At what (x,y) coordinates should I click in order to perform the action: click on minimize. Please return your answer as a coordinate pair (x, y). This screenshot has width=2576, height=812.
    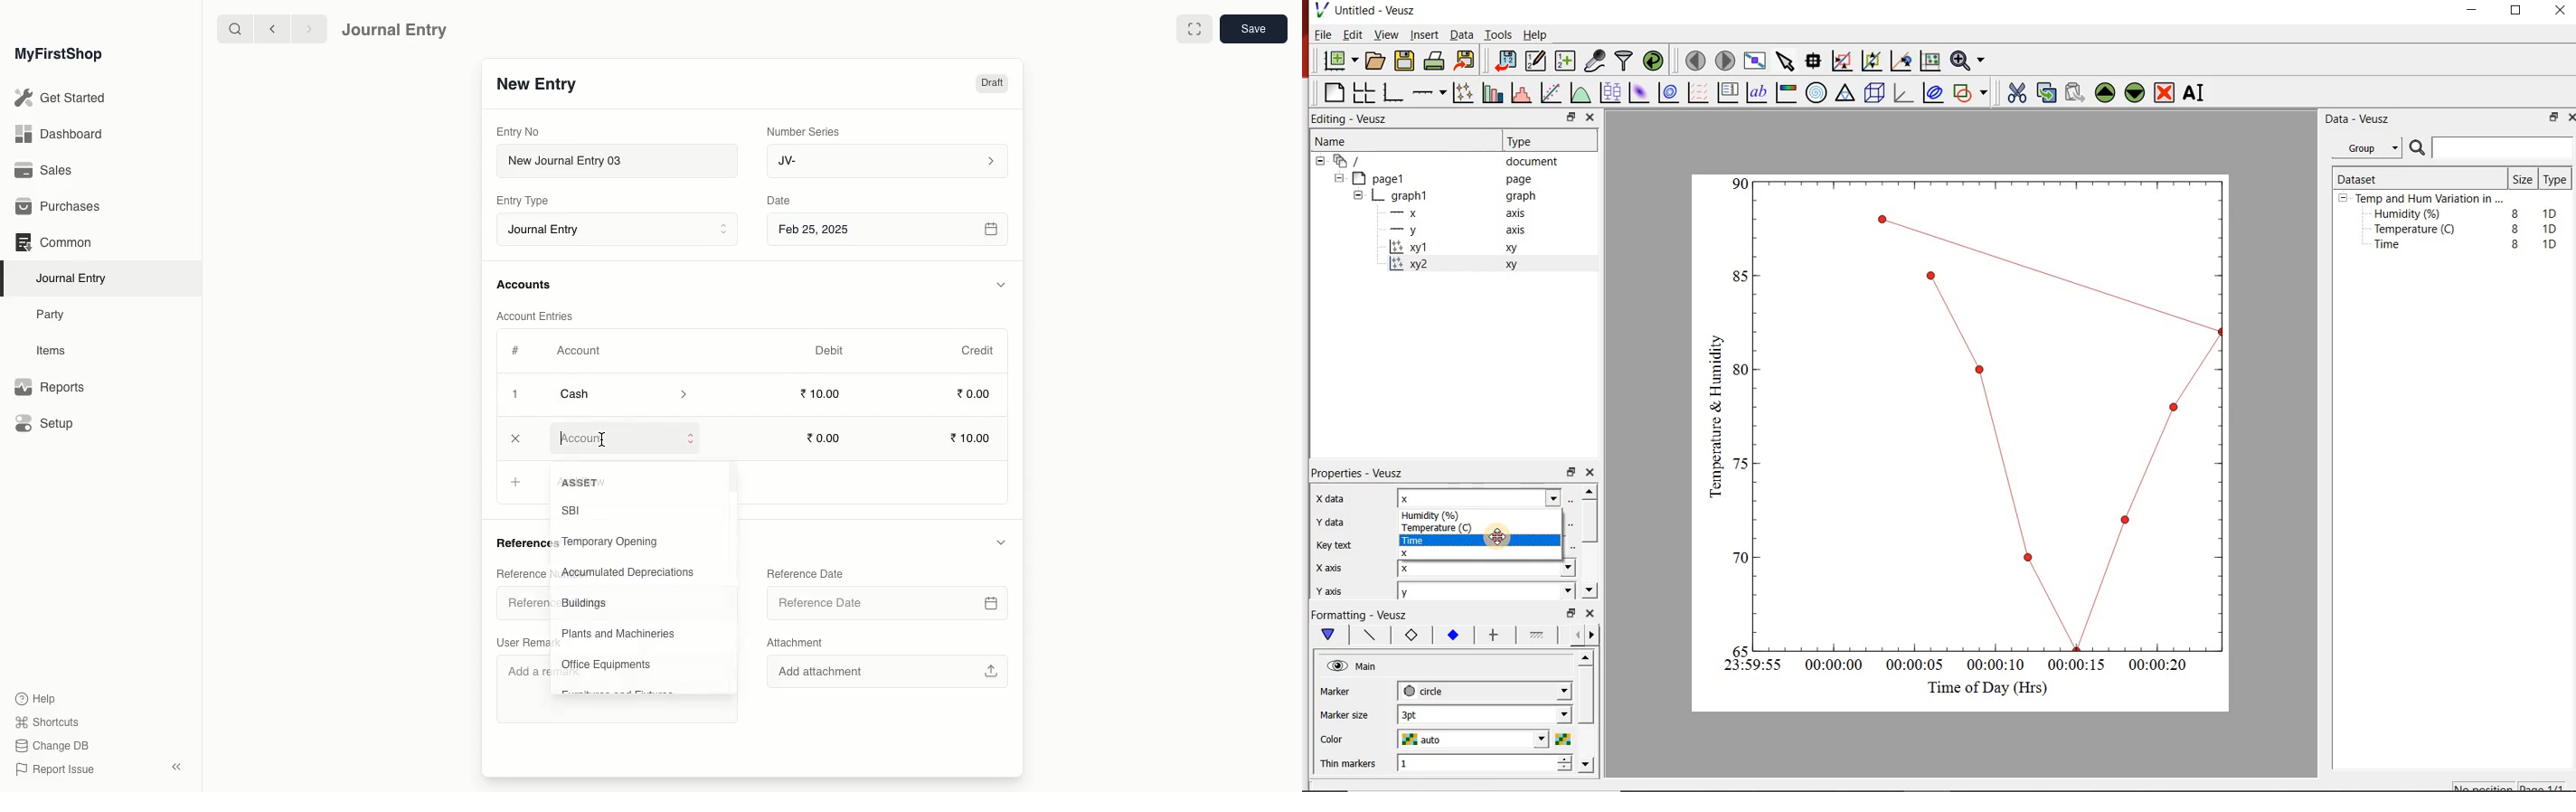
    Looking at the image, I should click on (2478, 11).